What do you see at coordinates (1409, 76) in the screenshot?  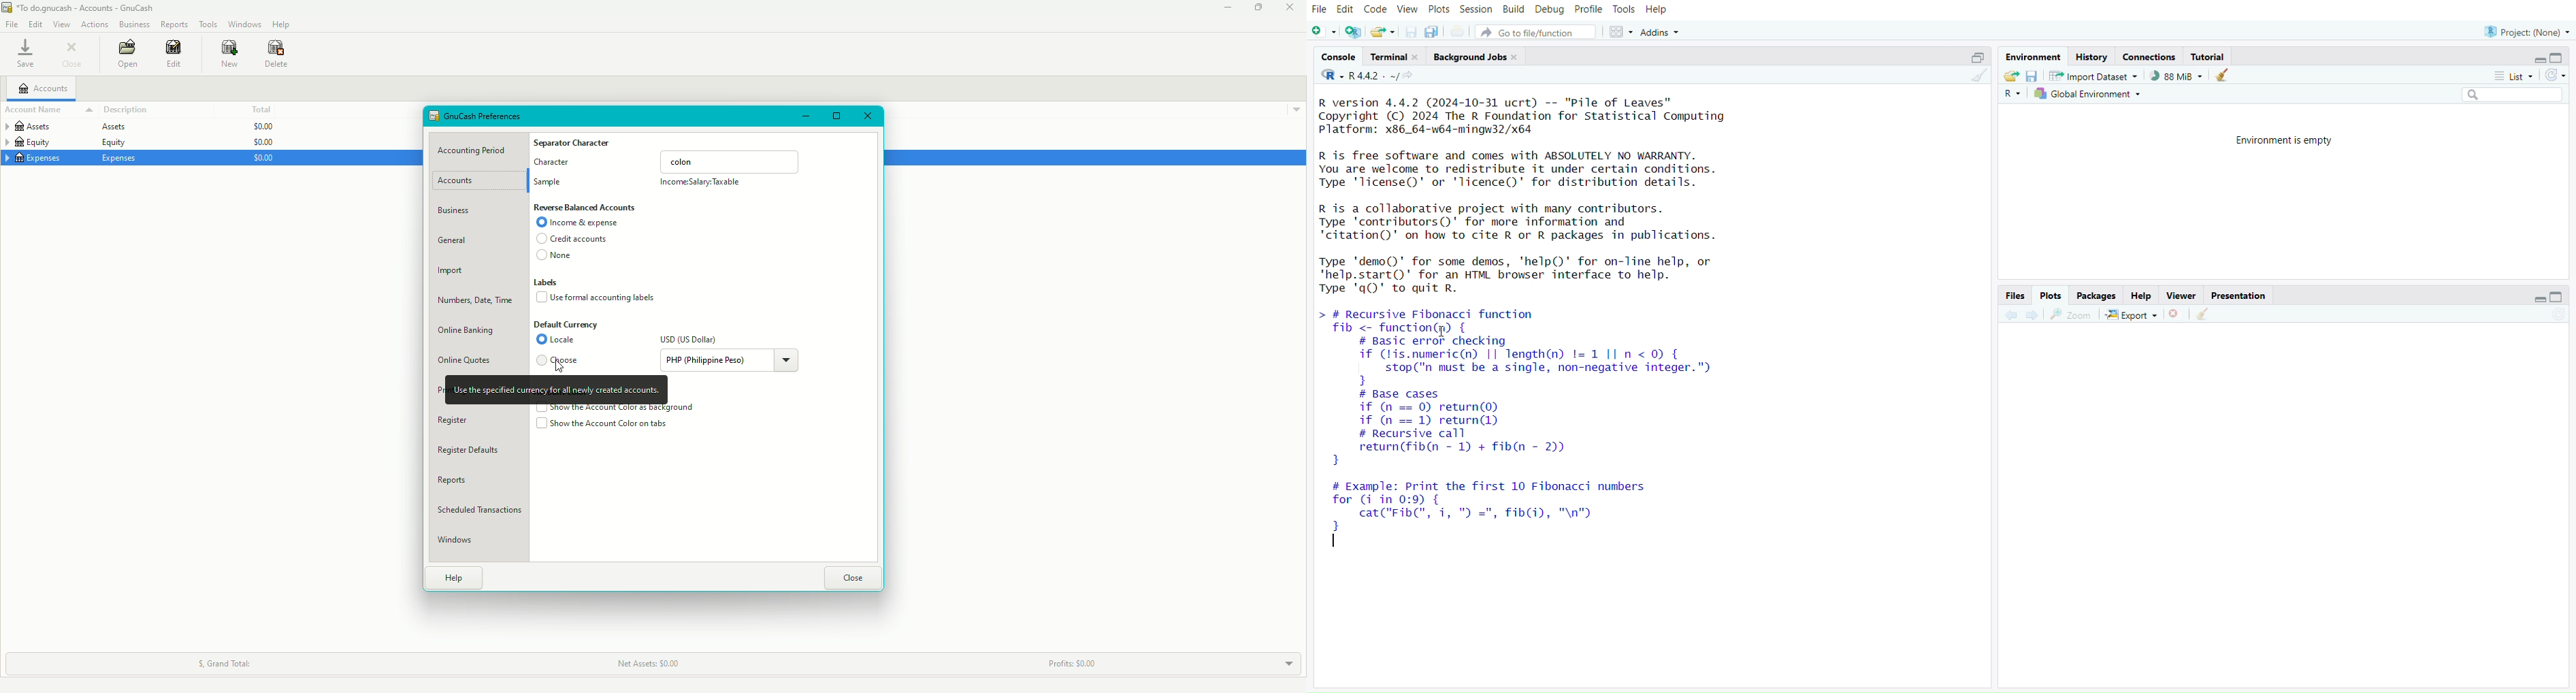 I see `view the current working directory` at bounding box center [1409, 76].